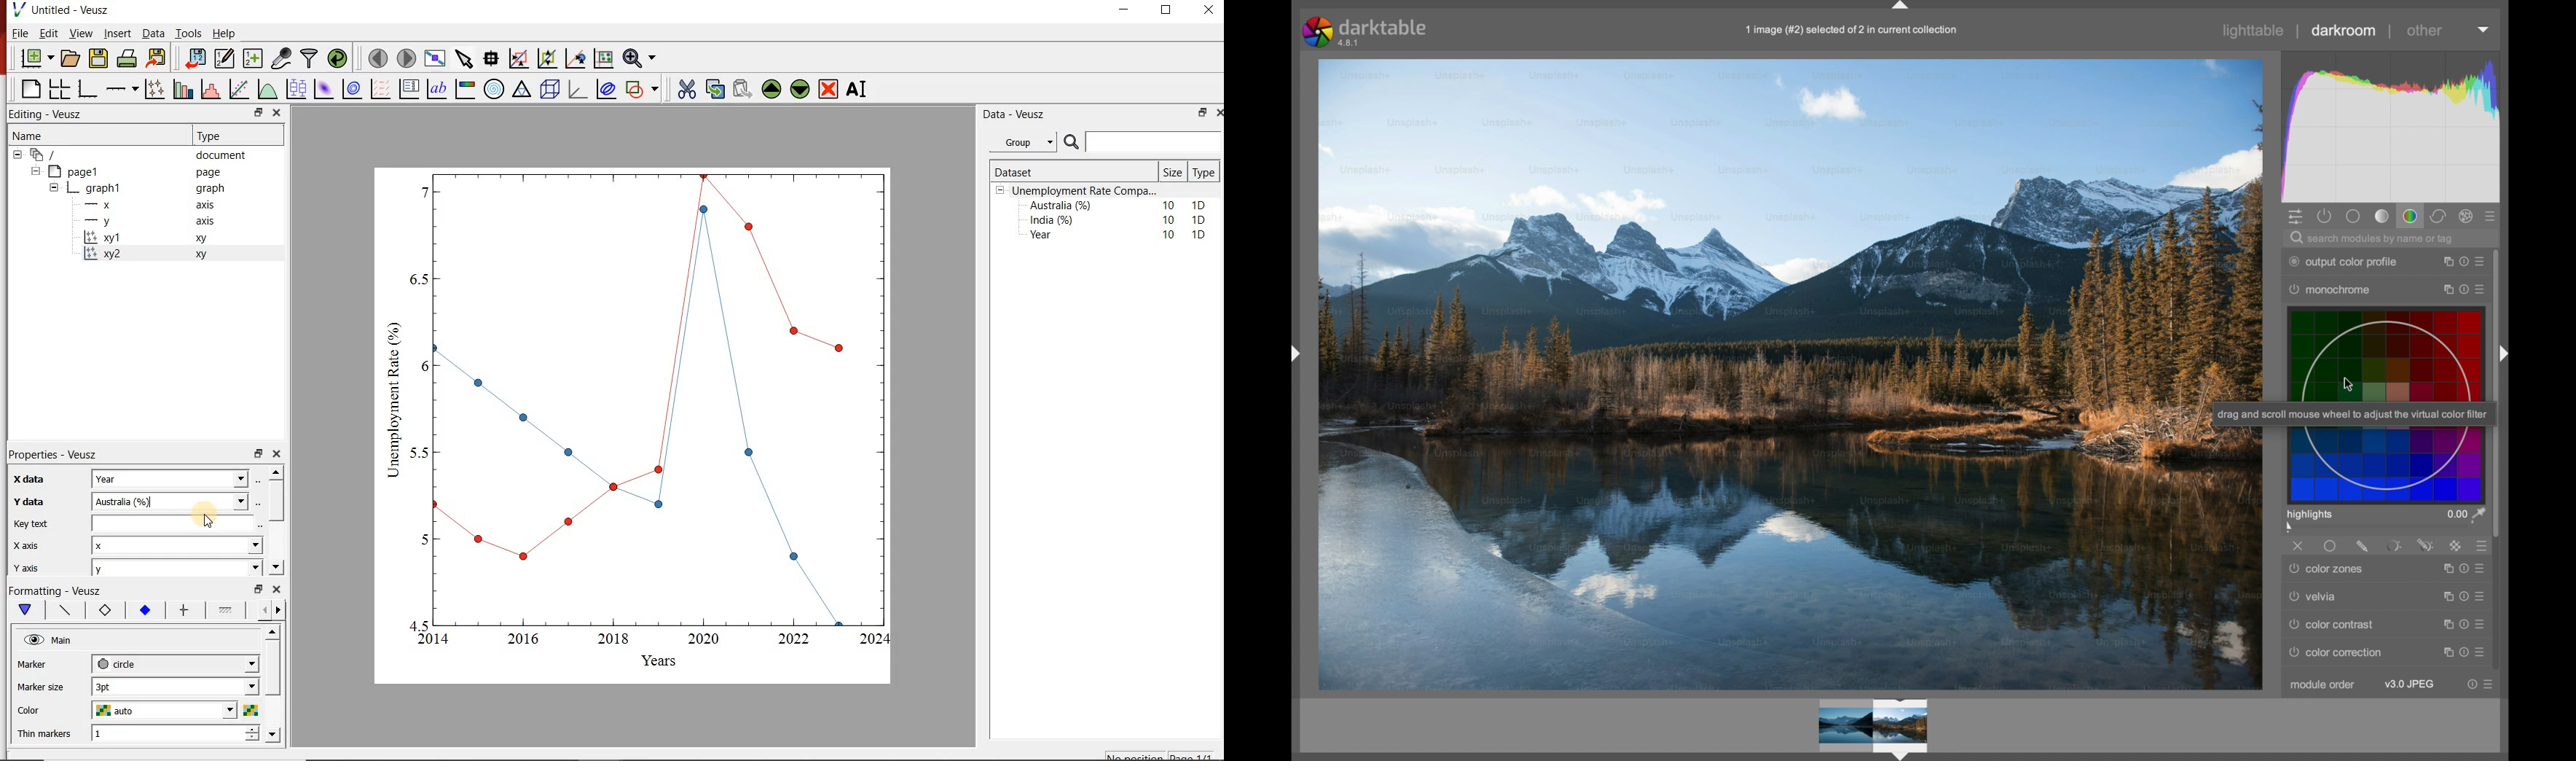 This screenshot has width=2576, height=784. I want to click on 1, so click(163, 734).